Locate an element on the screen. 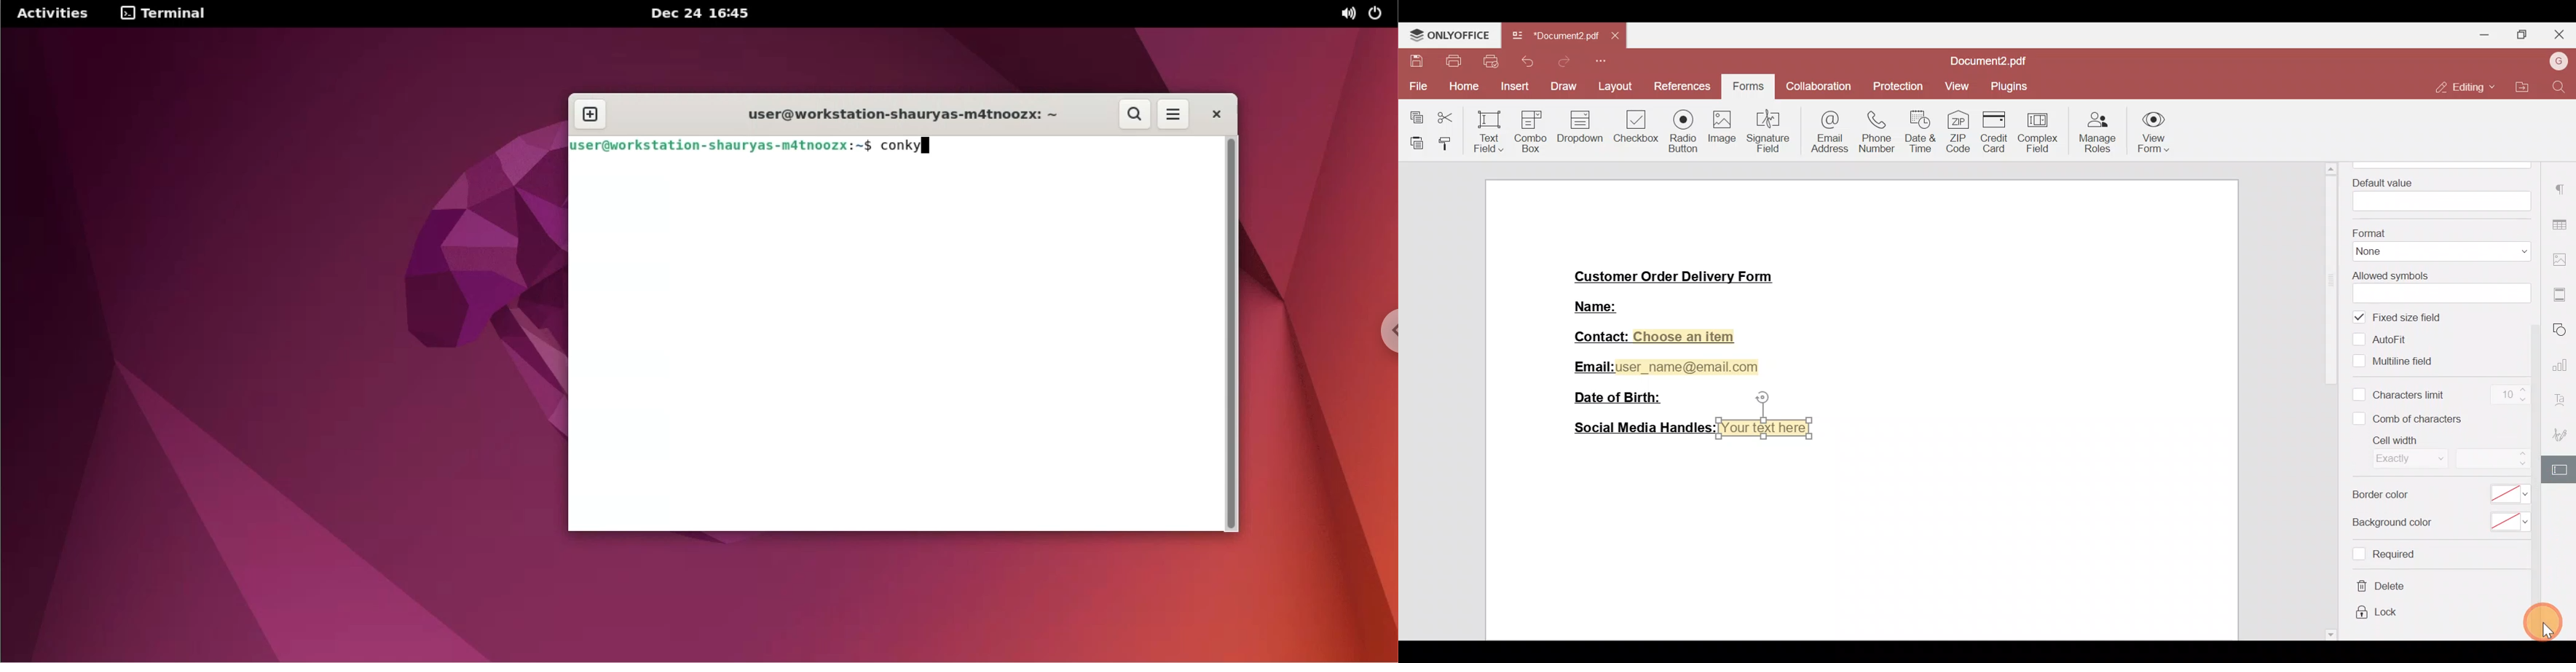 The image size is (2576, 672). Image settings is located at coordinates (2562, 255).